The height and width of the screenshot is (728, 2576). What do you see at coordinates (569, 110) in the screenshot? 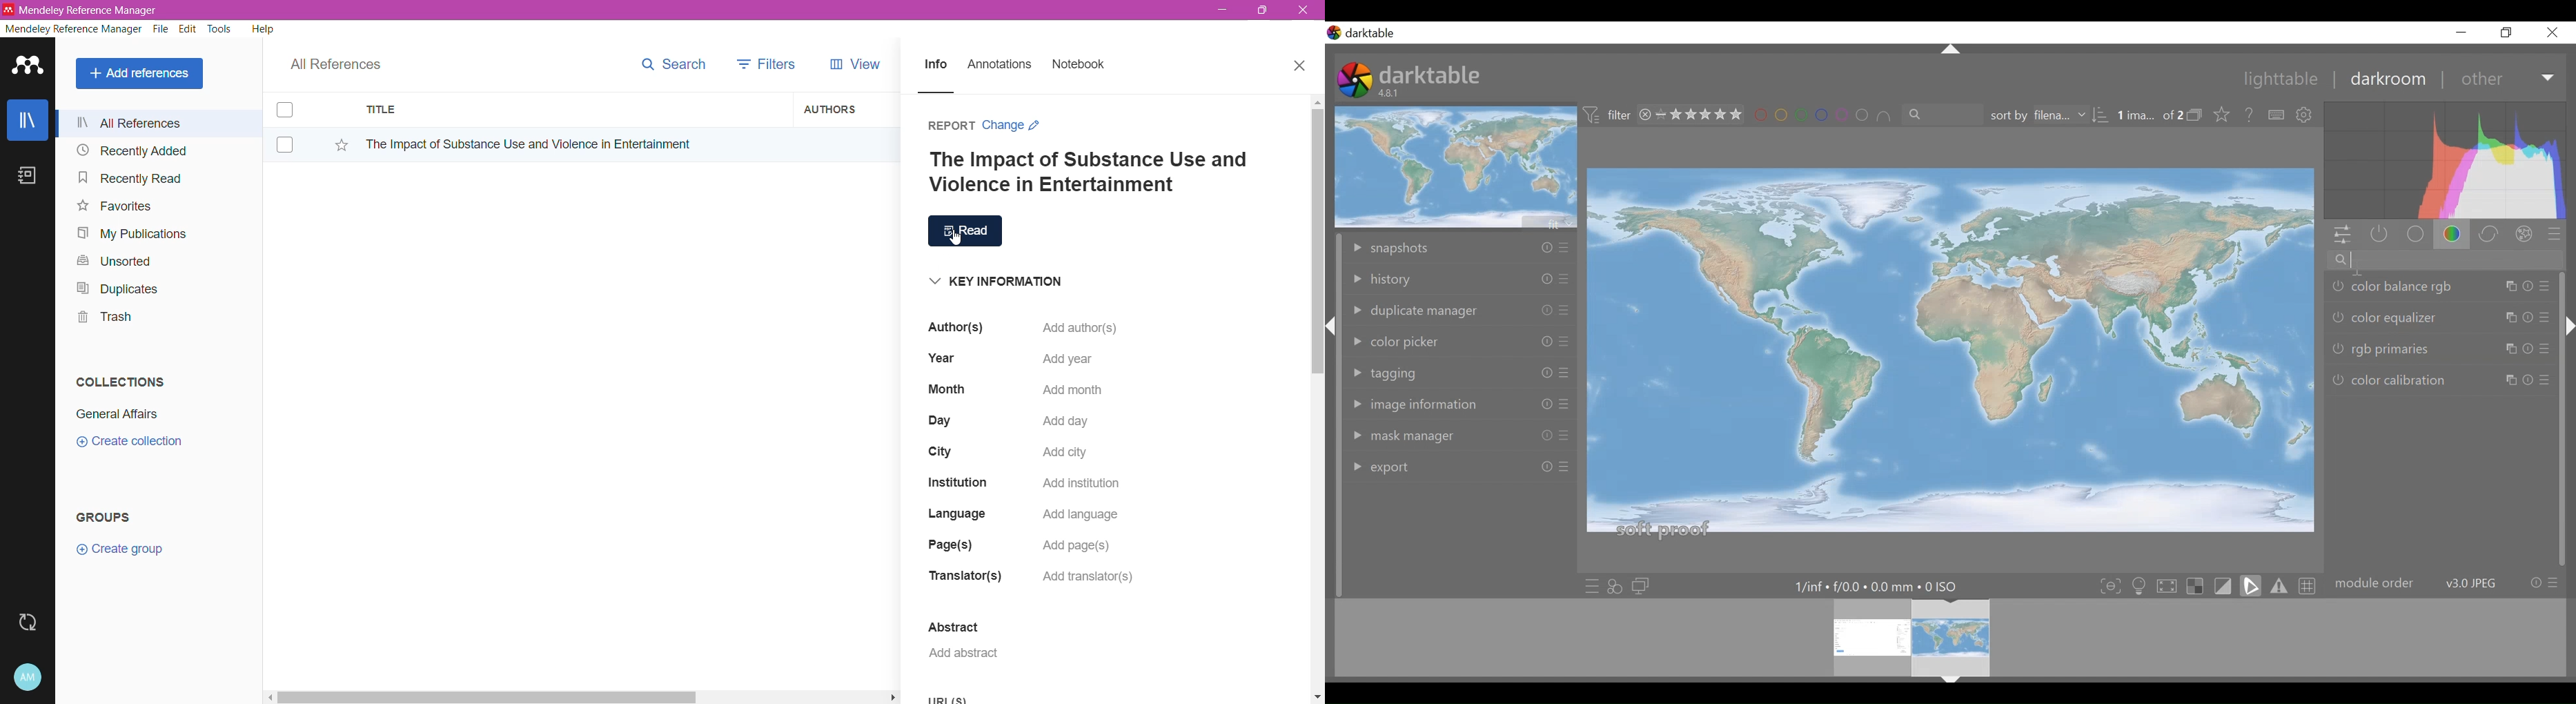
I see `Title` at bounding box center [569, 110].